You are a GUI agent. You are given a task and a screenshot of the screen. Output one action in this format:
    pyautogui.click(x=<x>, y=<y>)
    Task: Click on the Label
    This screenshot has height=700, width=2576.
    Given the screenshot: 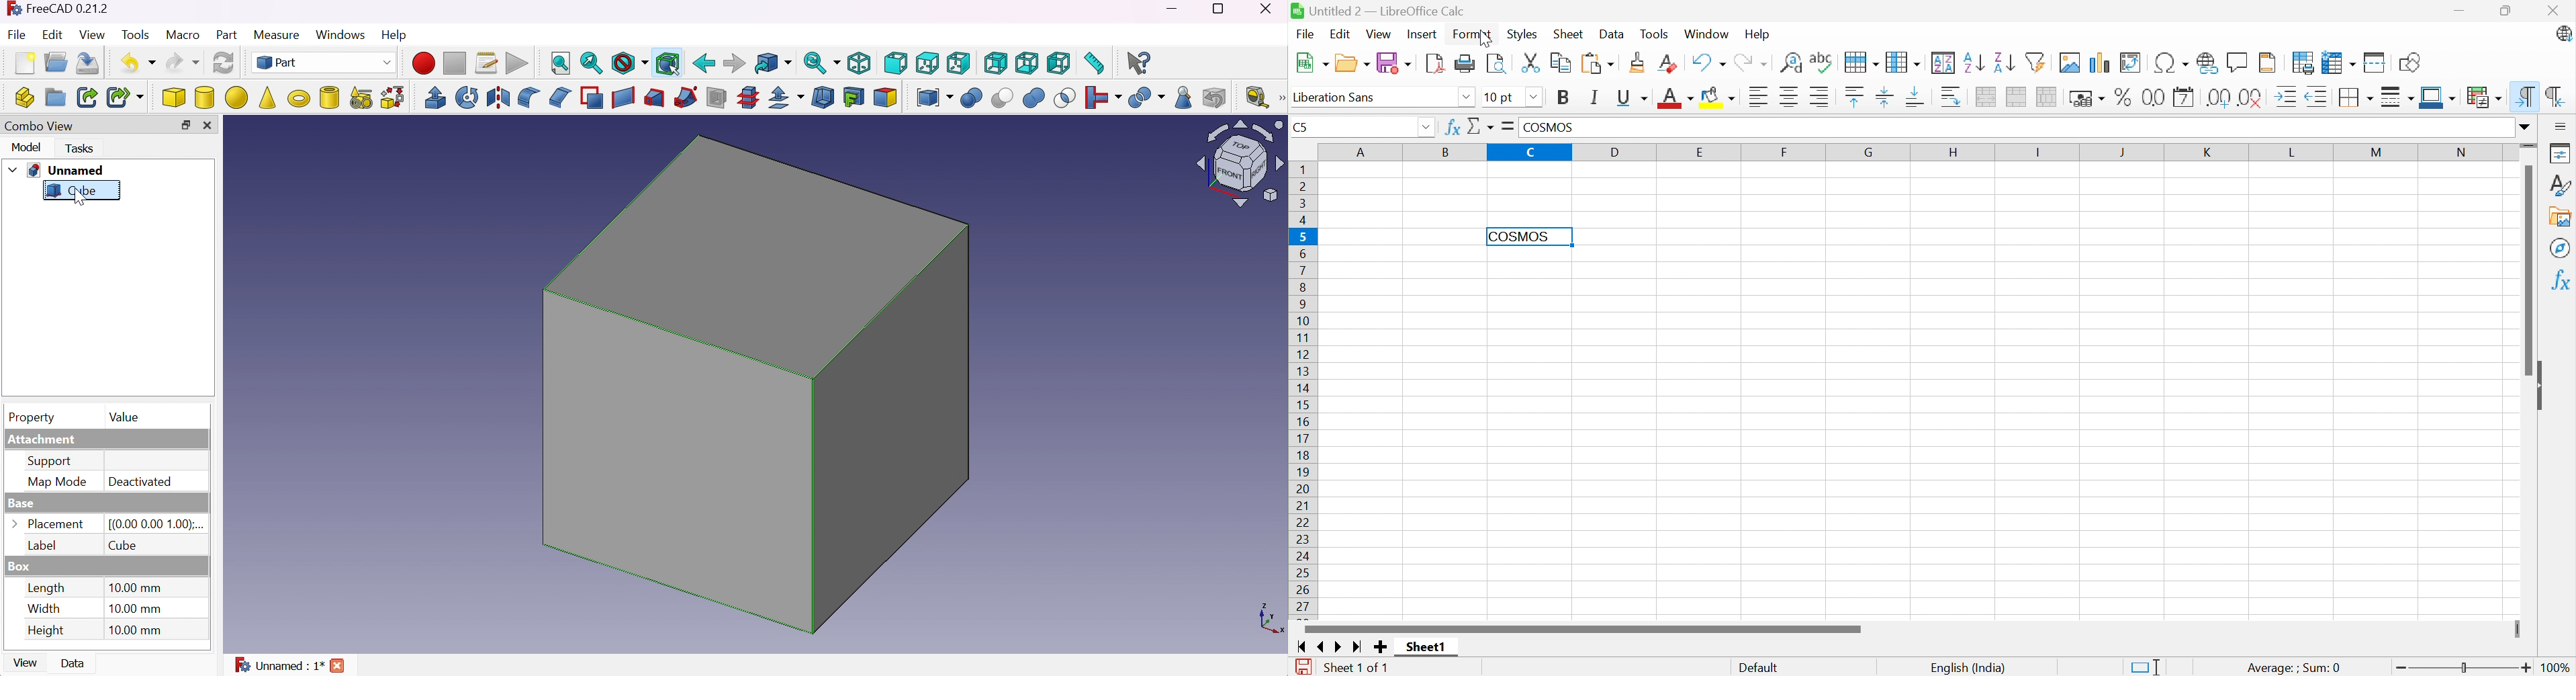 What is the action you would take?
    pyautogui.click(x=41, y=546)
    